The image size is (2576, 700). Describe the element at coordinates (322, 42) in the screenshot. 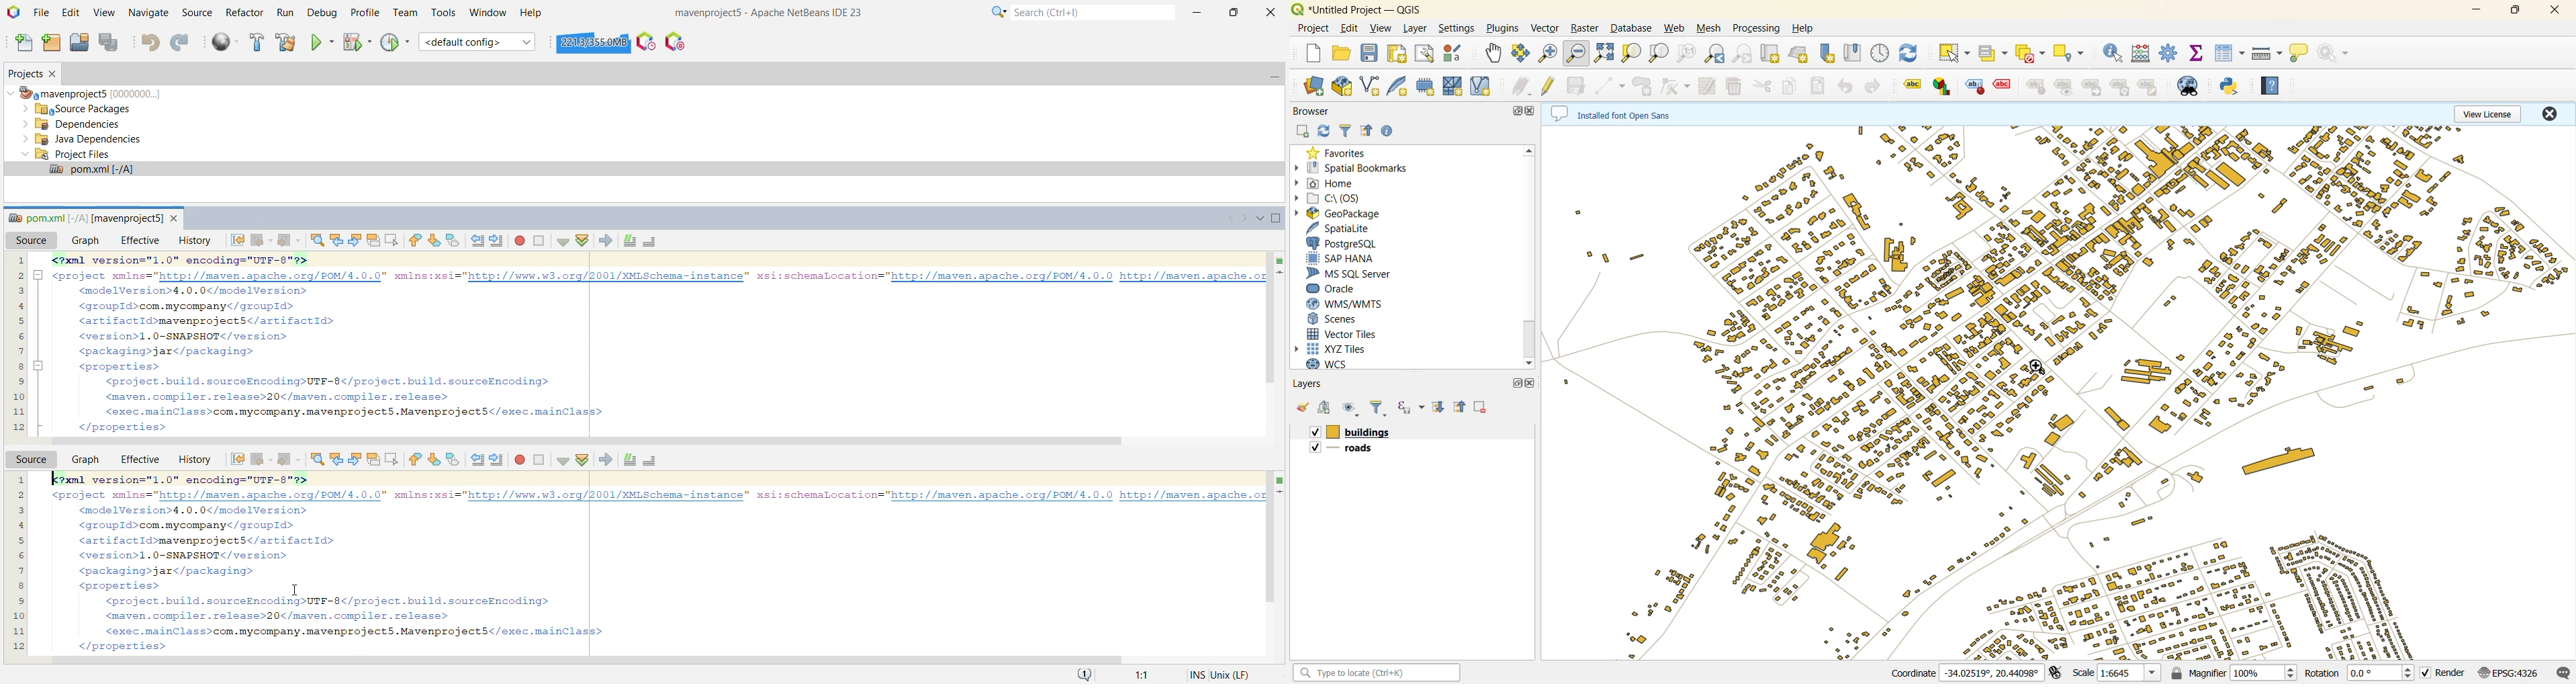

I see `Run Project` at that location.